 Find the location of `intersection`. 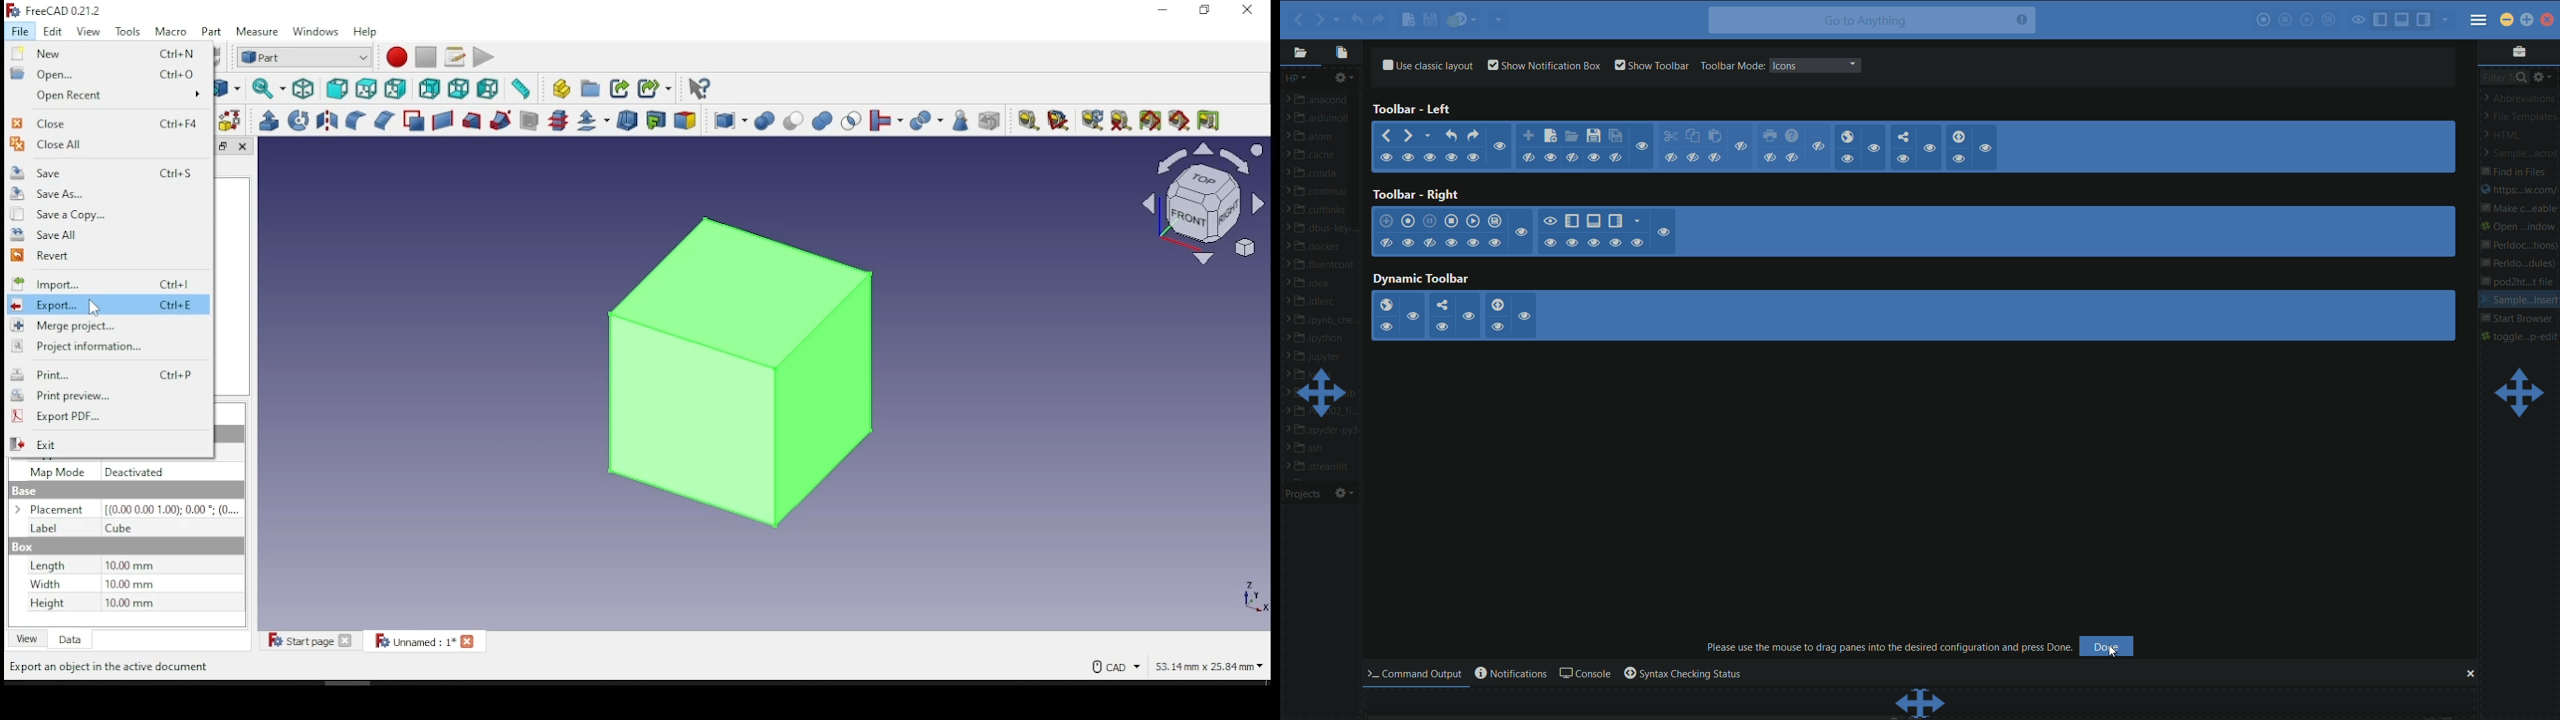

intersection is located at coordinates (850, 122).